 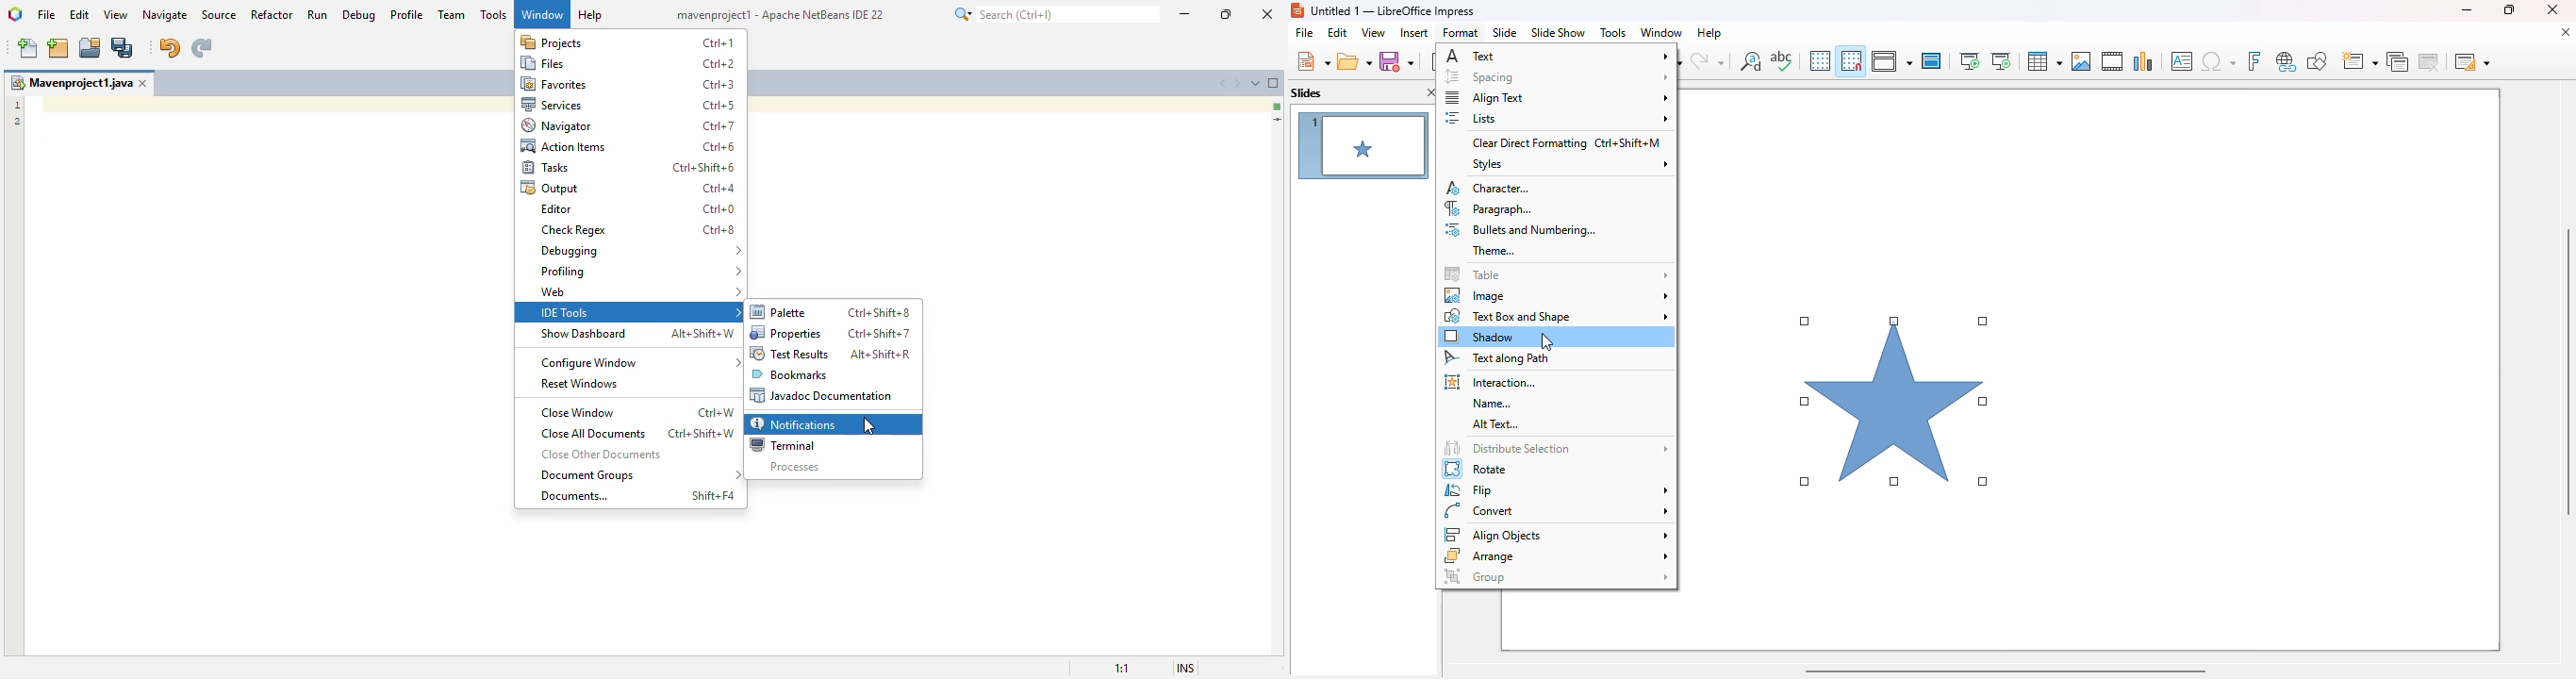 What do you see at coordinates (2143, 60) in the screenshot?
I see `insert chart` at bounding box center [2143, 60].